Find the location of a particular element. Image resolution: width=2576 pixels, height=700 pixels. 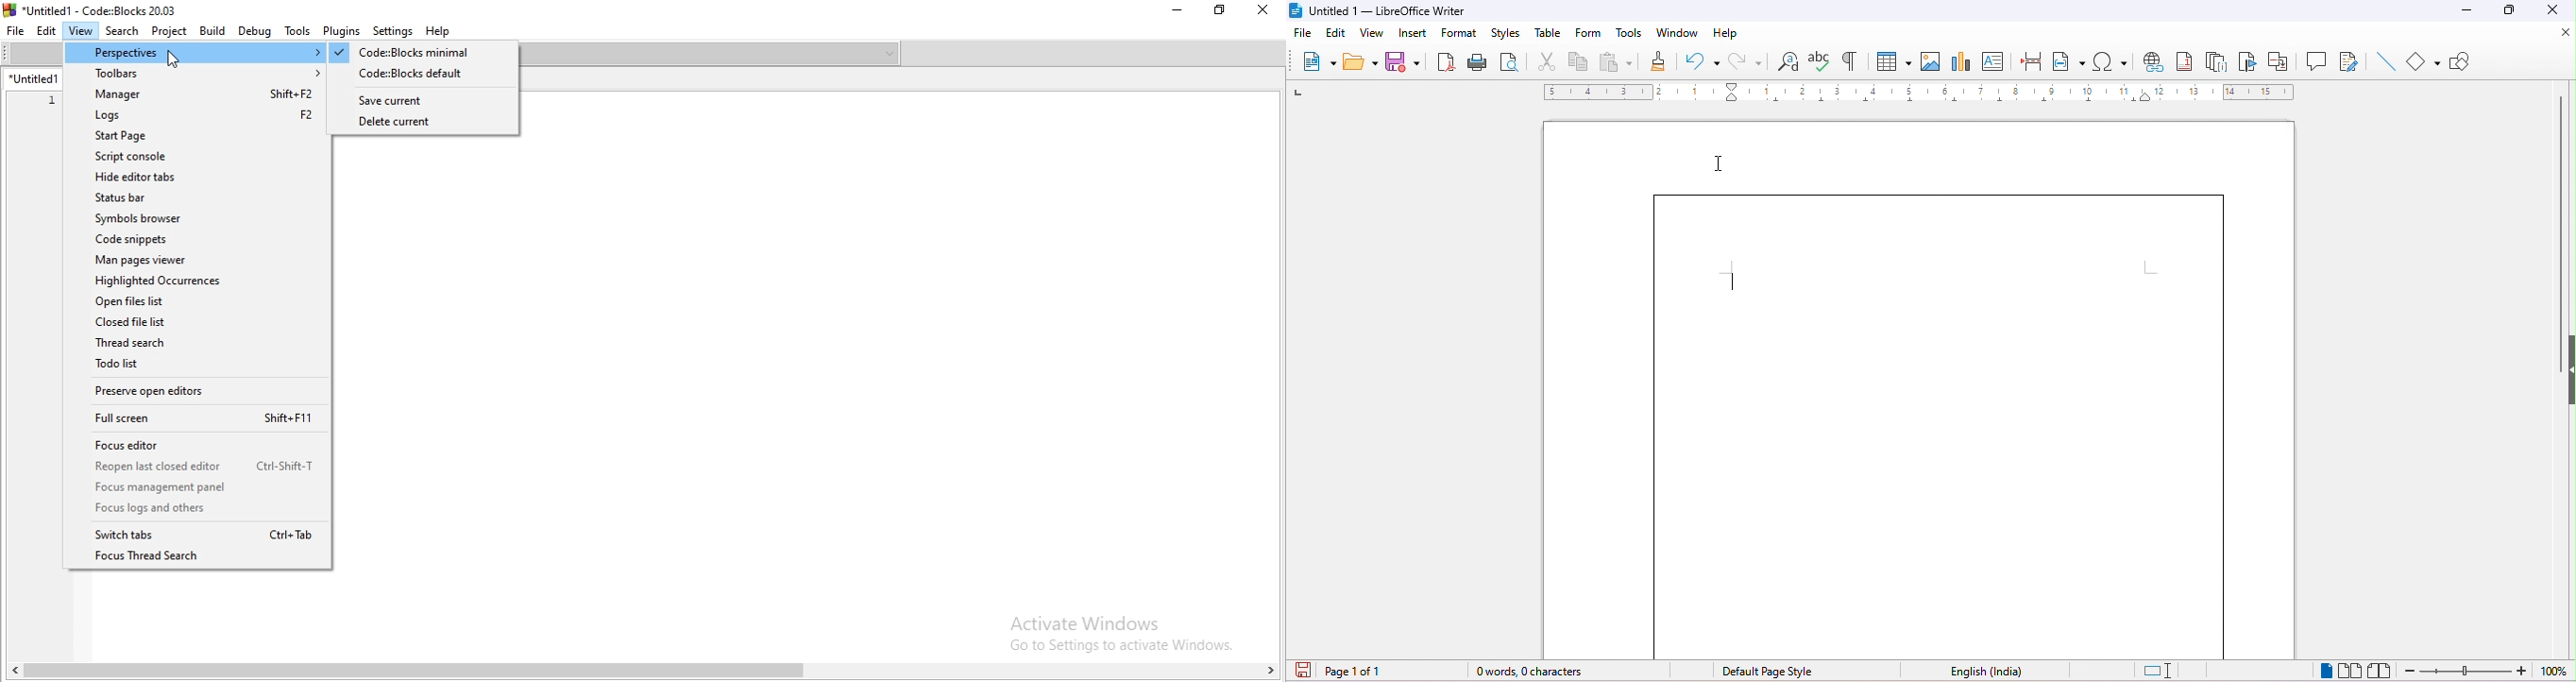

cut is located at coordinates (1546, 63).